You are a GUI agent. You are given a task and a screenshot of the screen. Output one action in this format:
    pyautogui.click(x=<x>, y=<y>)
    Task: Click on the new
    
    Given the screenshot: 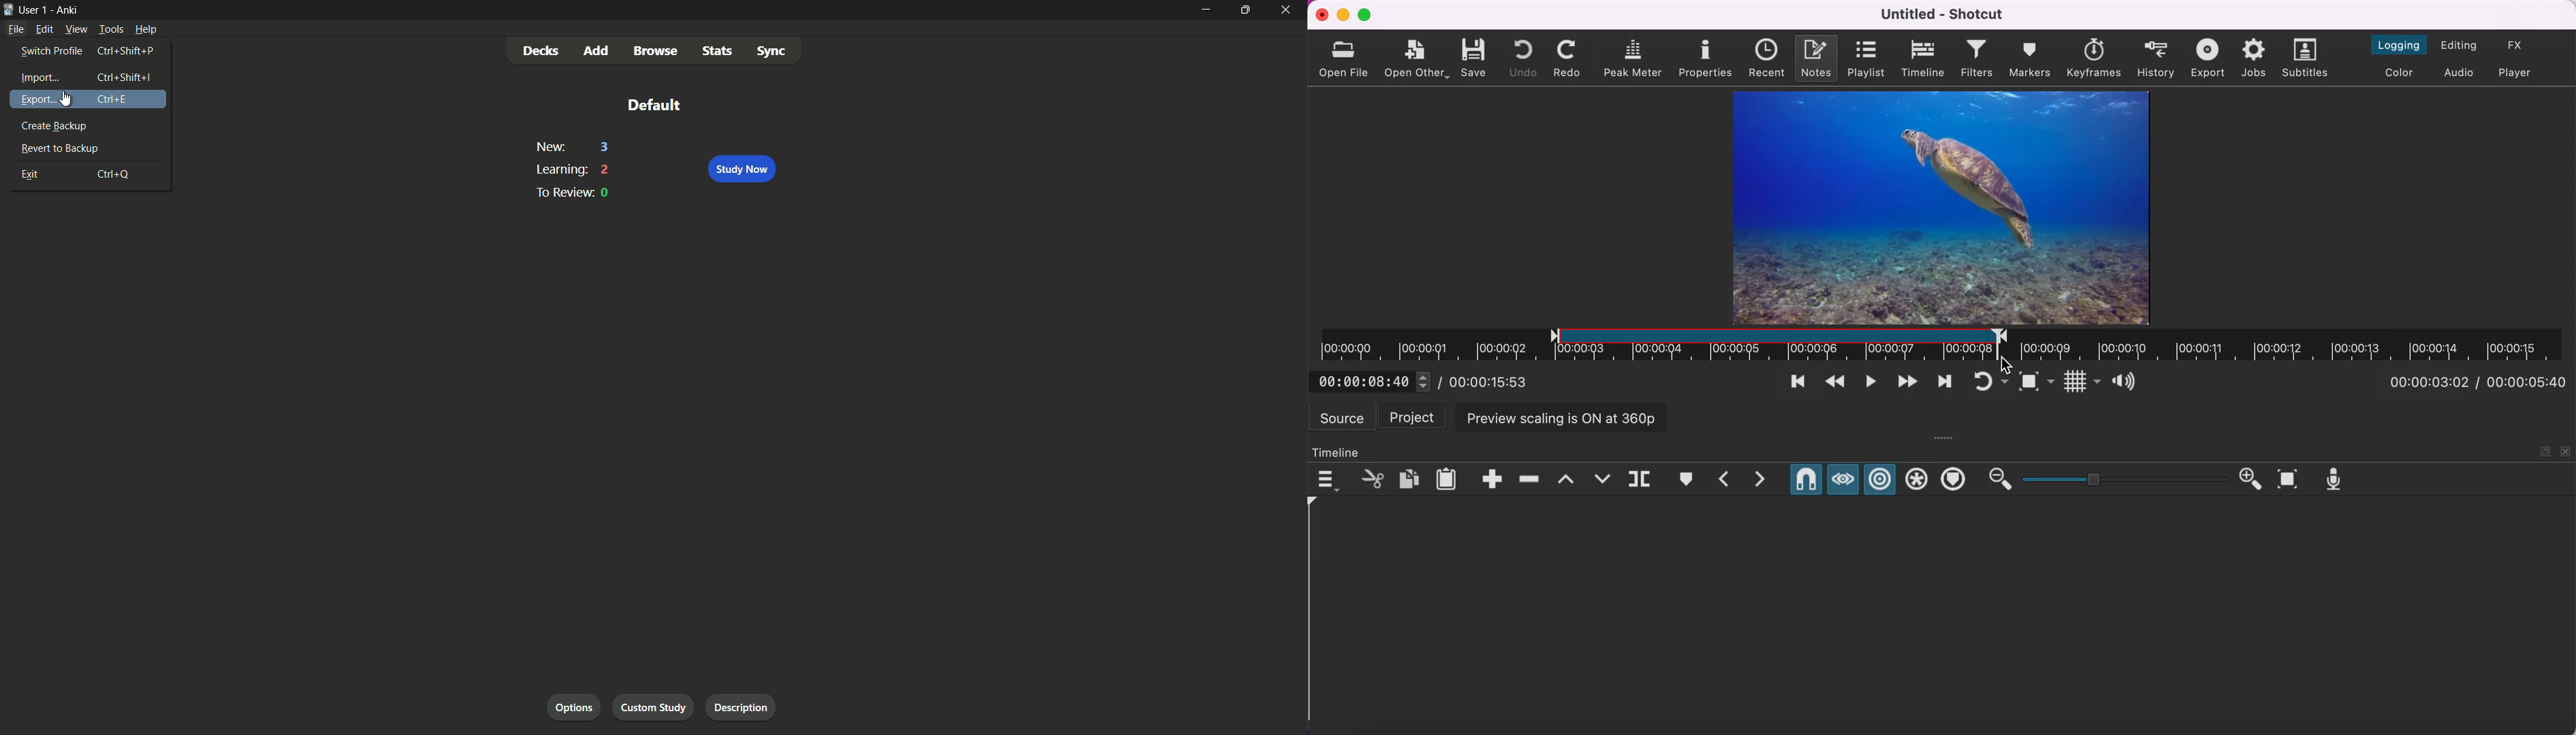 What is the action you would take?
    pyautogui.click(x=550, y=148)
    